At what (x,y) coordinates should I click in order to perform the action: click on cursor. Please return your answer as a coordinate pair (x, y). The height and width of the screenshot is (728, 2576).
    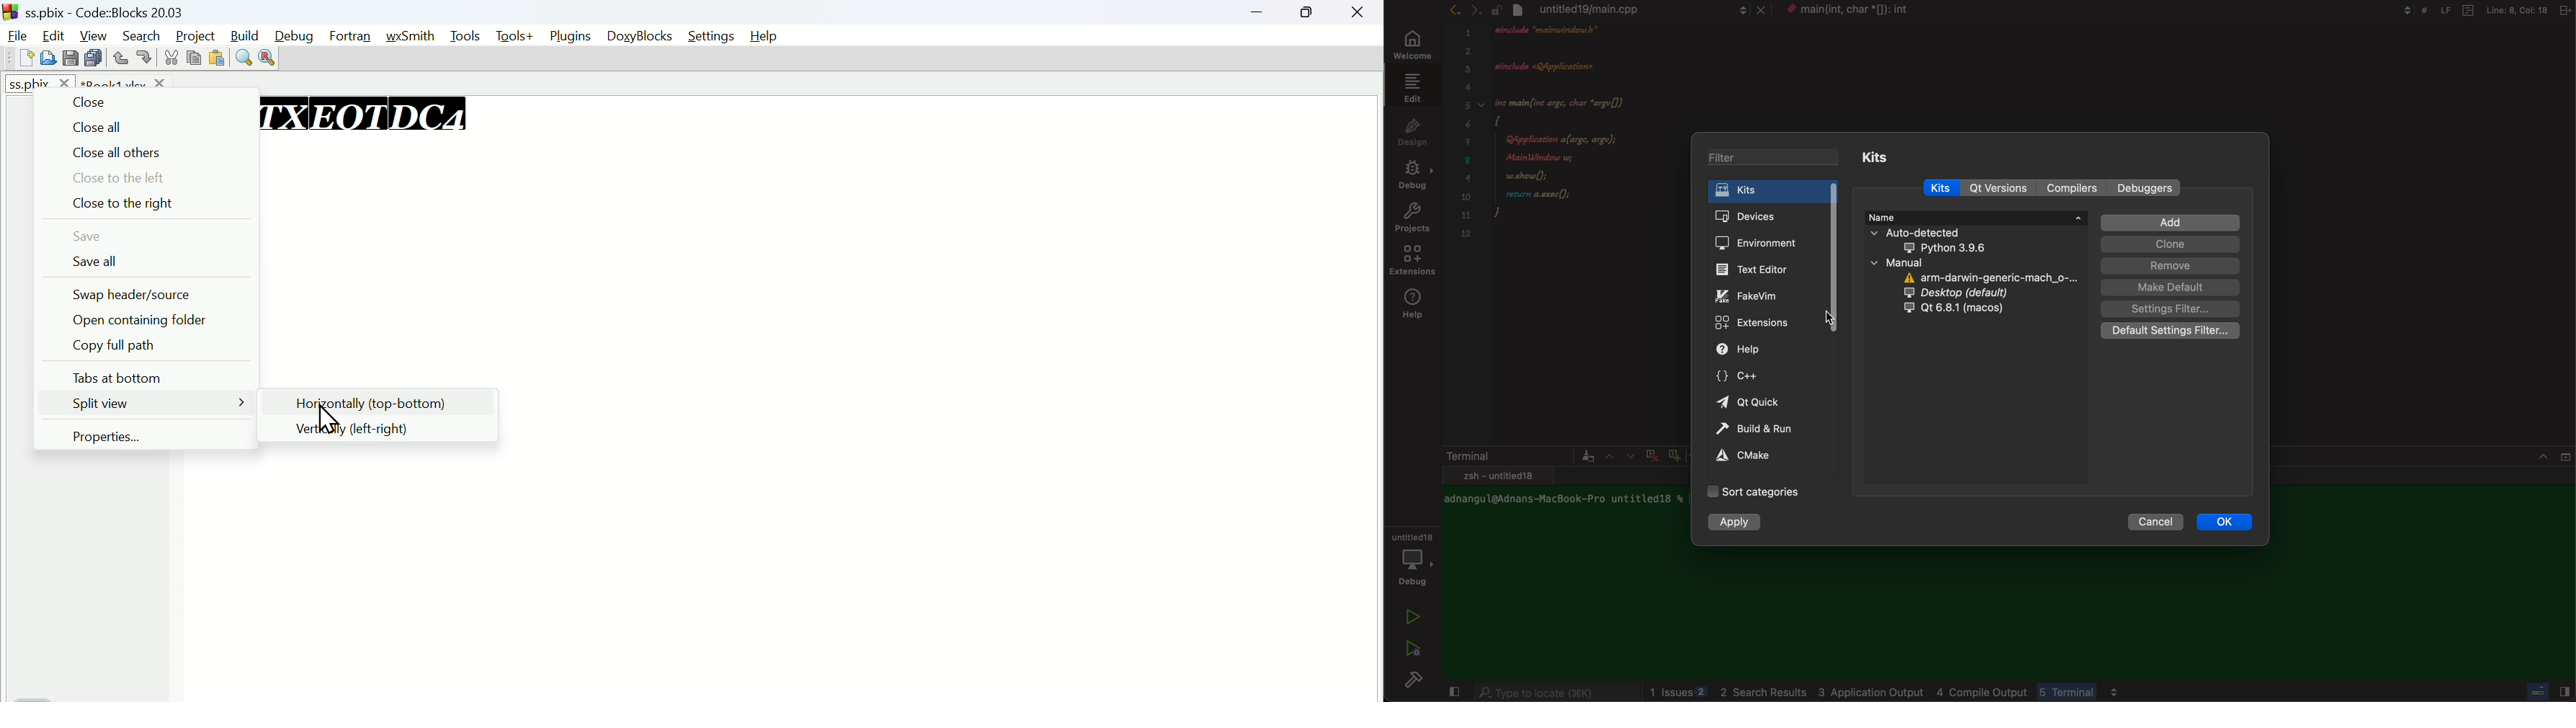
    Looking at the image, I should click on (1830, 320).